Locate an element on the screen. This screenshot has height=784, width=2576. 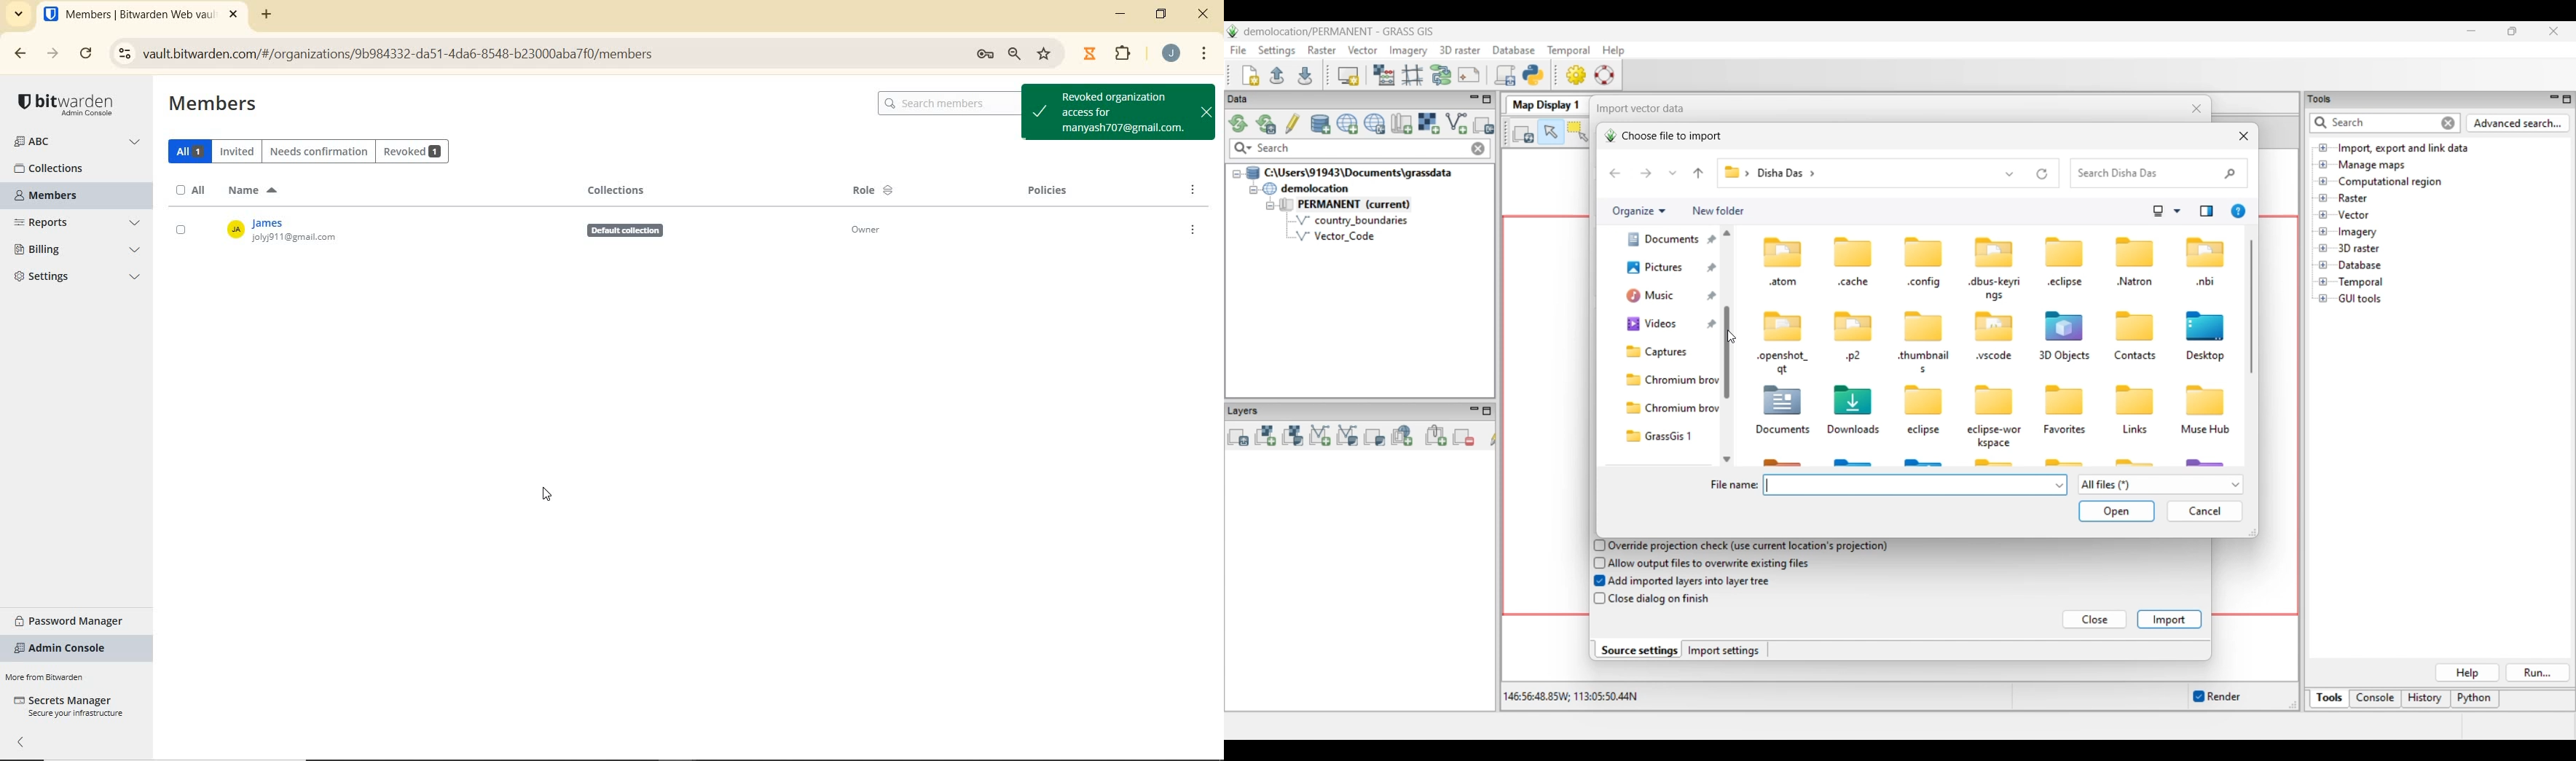
 is located at coordinates (191, 190).